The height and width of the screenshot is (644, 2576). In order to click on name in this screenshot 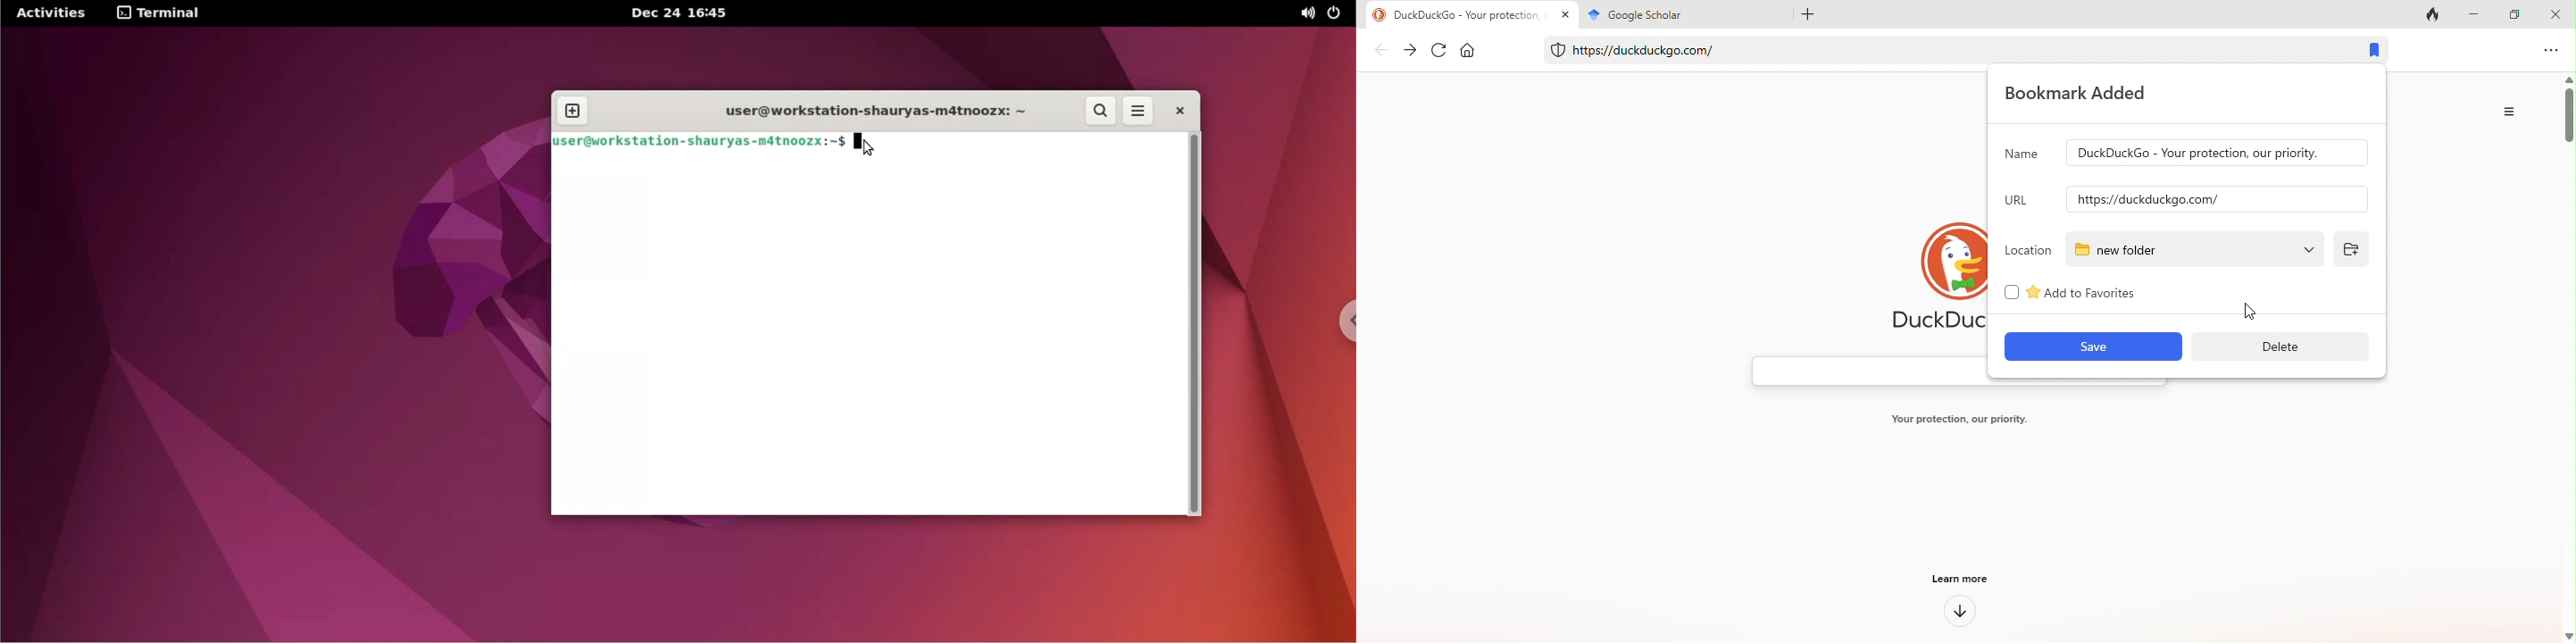, I will do `click(2024, 154)`.